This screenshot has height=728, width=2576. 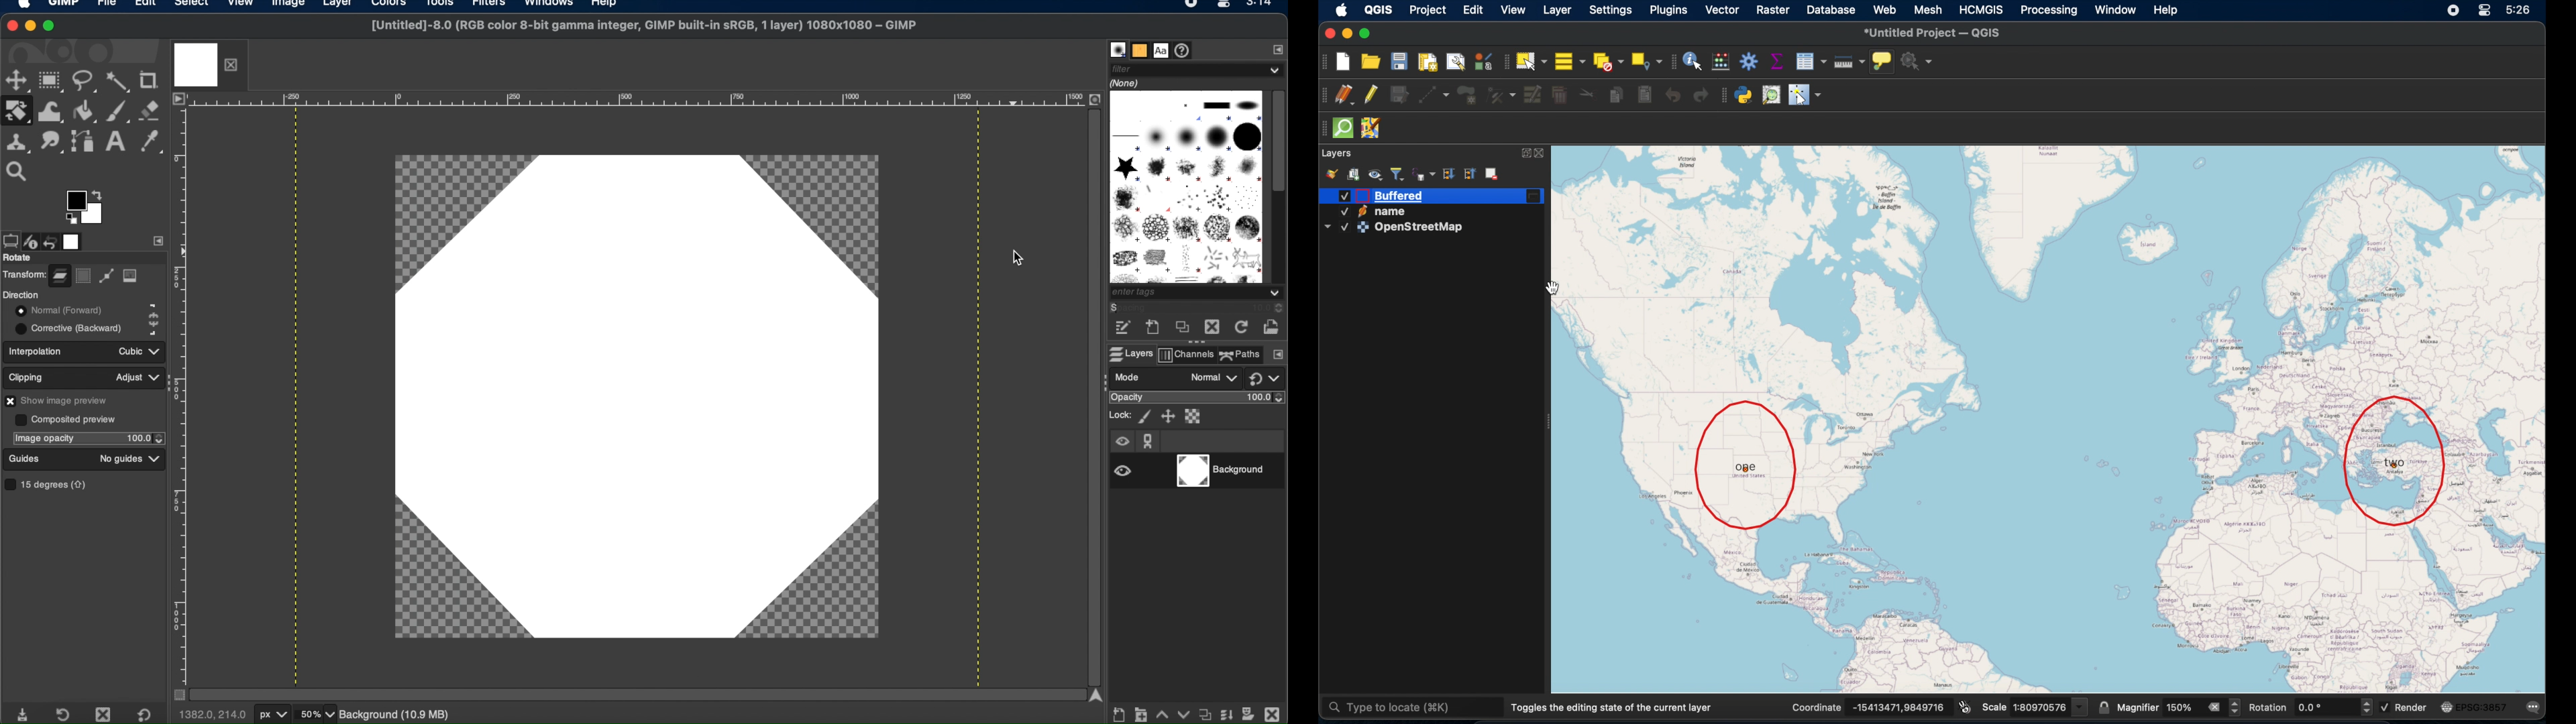 What do you see at coordinates (1203, 711) in the screenshot?
I see `duplicate properties` at bounding box center [1203, 711].